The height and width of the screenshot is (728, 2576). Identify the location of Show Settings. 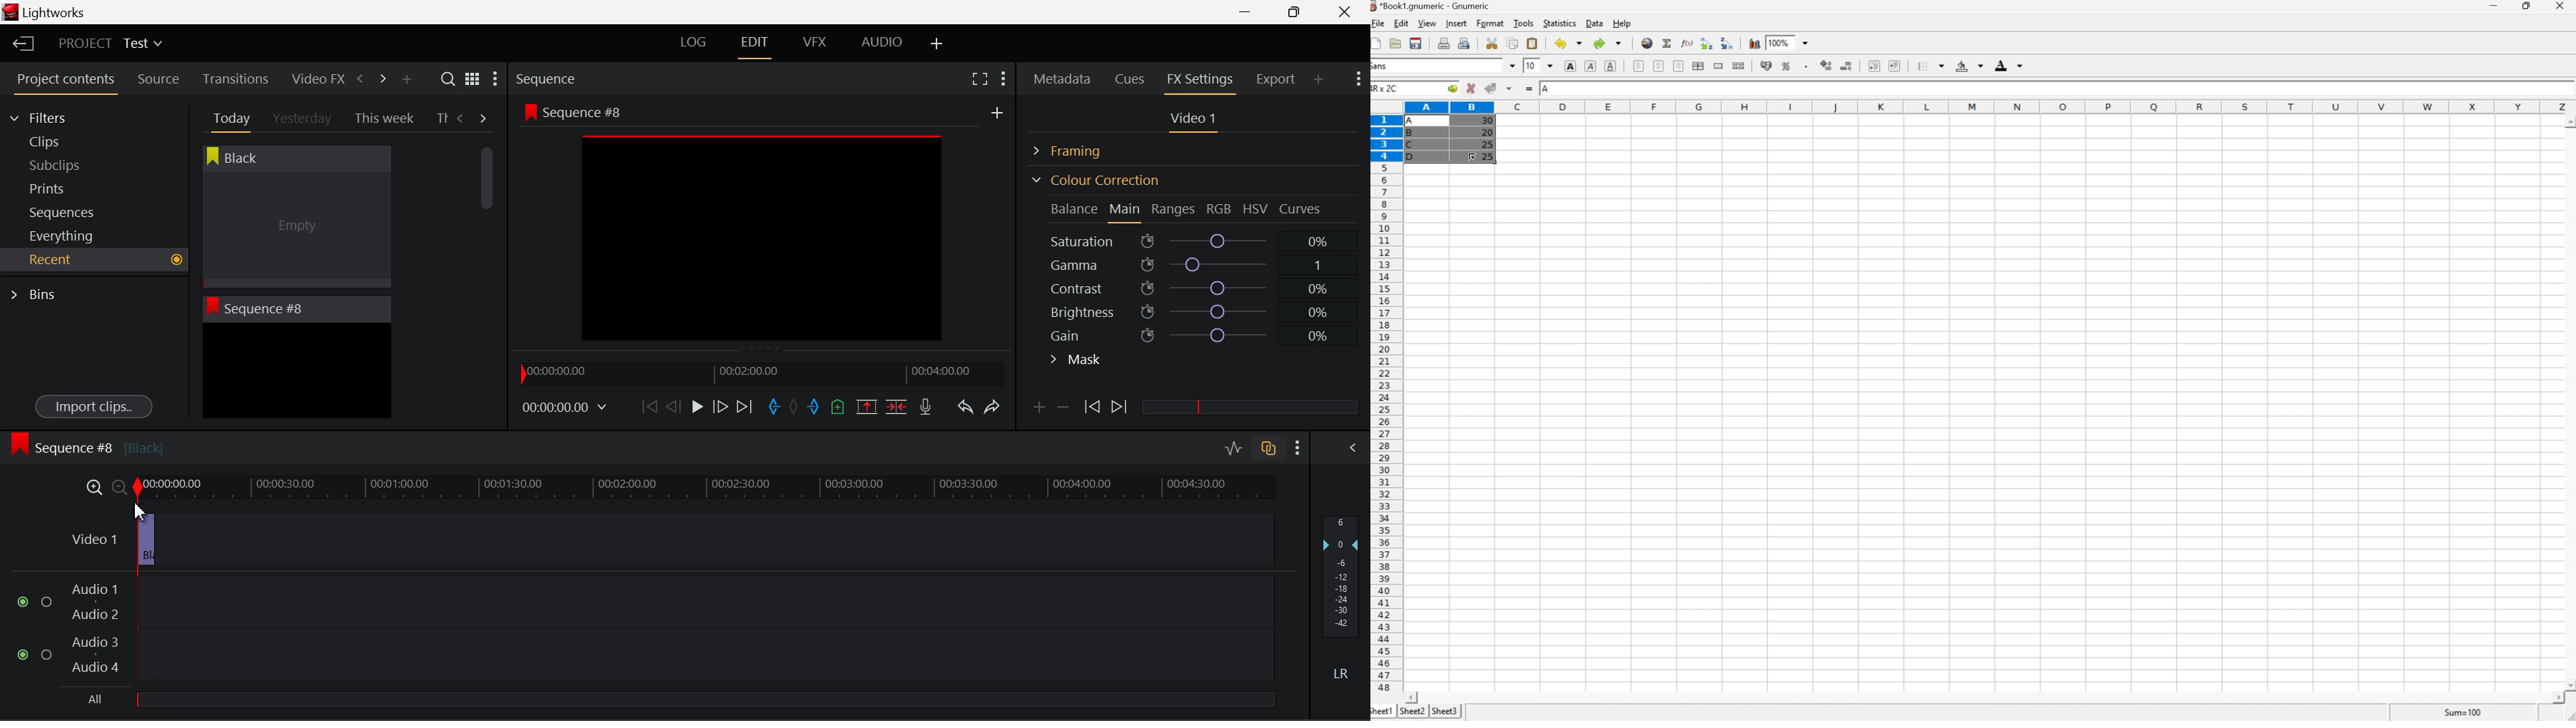
(1002, 76).